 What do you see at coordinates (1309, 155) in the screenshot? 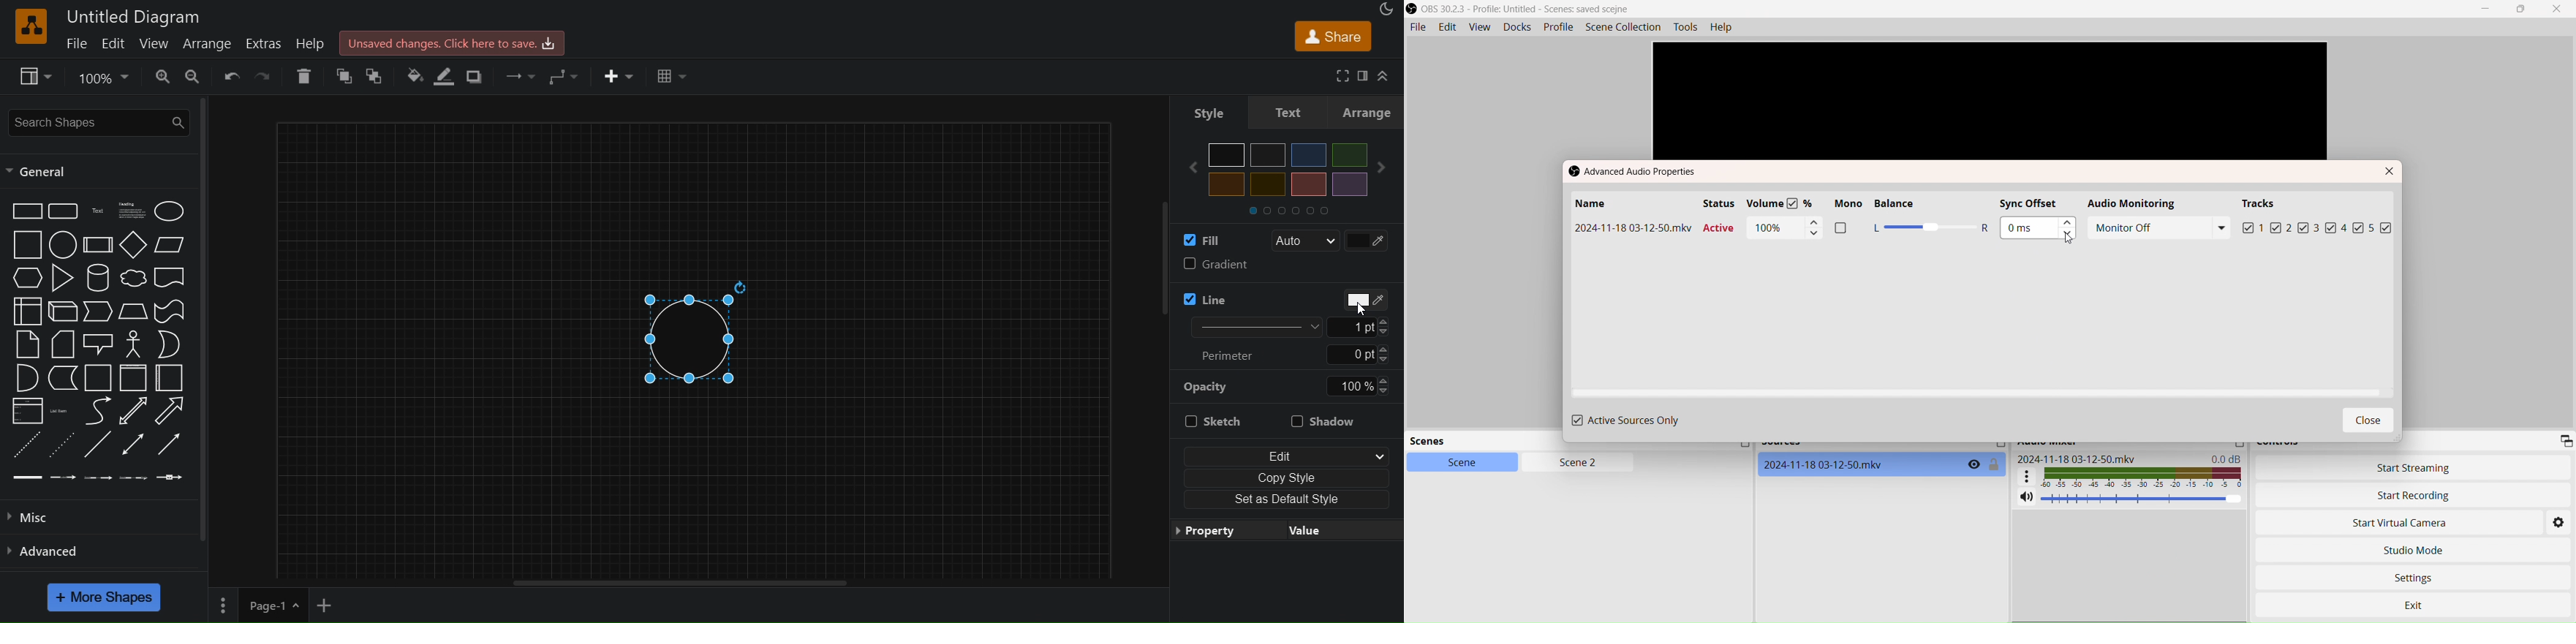
I see `blue color` at bounding box center [1309, 155].